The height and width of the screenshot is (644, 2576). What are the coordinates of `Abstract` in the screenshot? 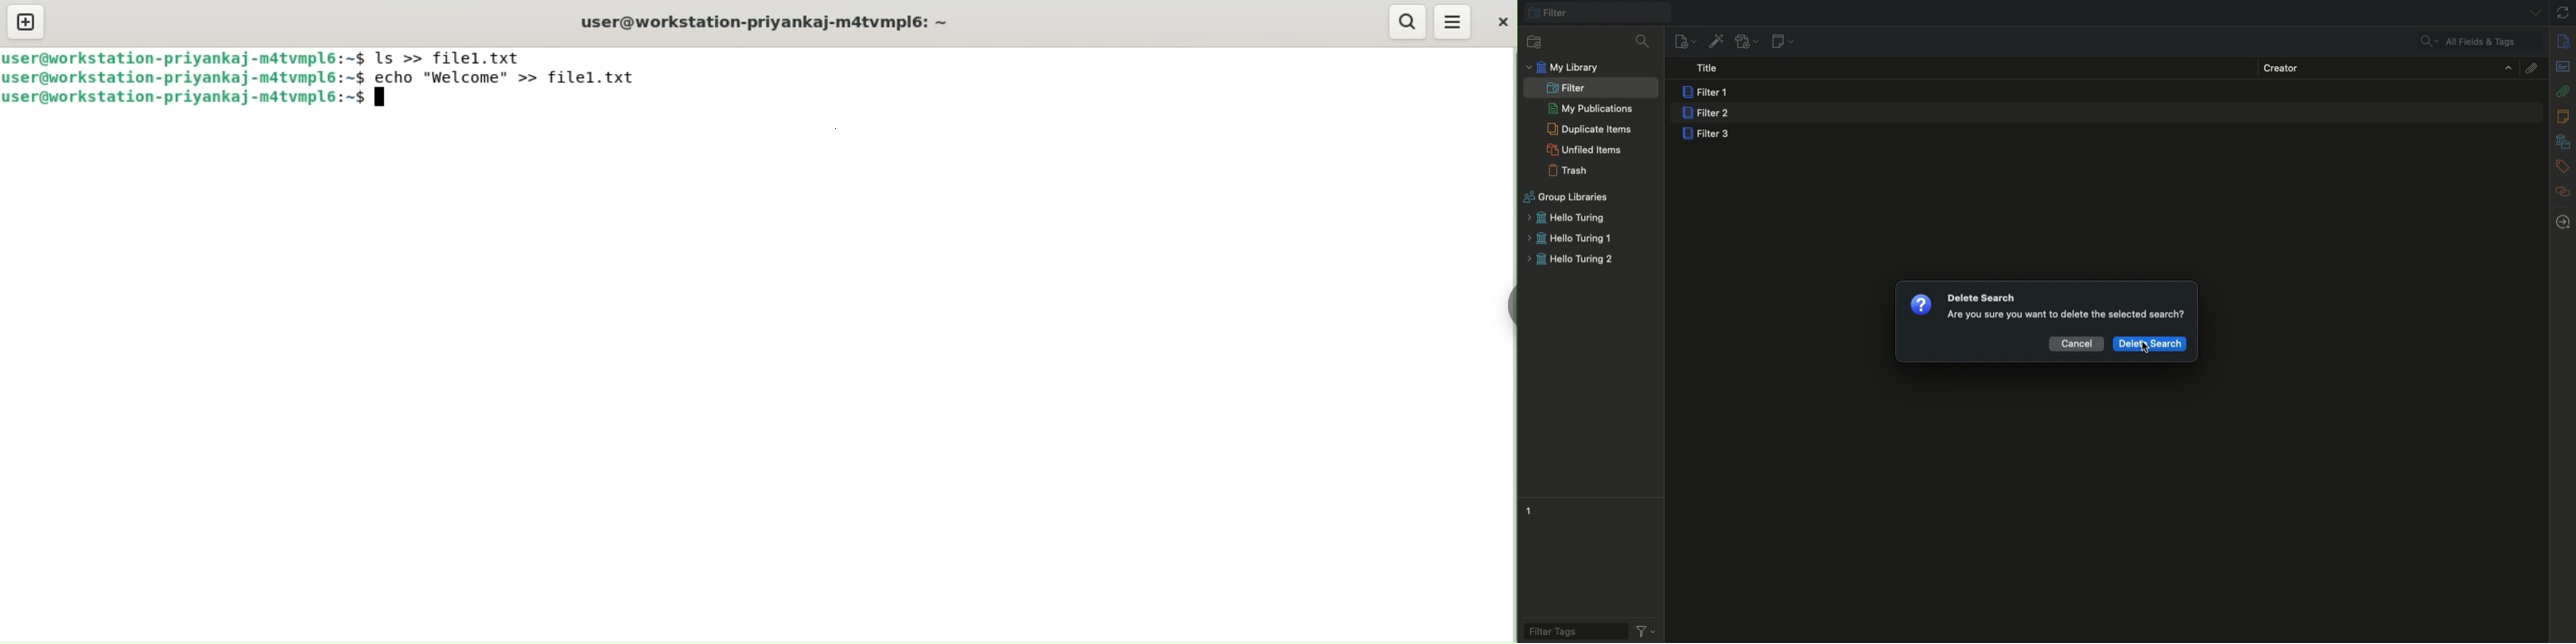 It's located at (2562, 68).